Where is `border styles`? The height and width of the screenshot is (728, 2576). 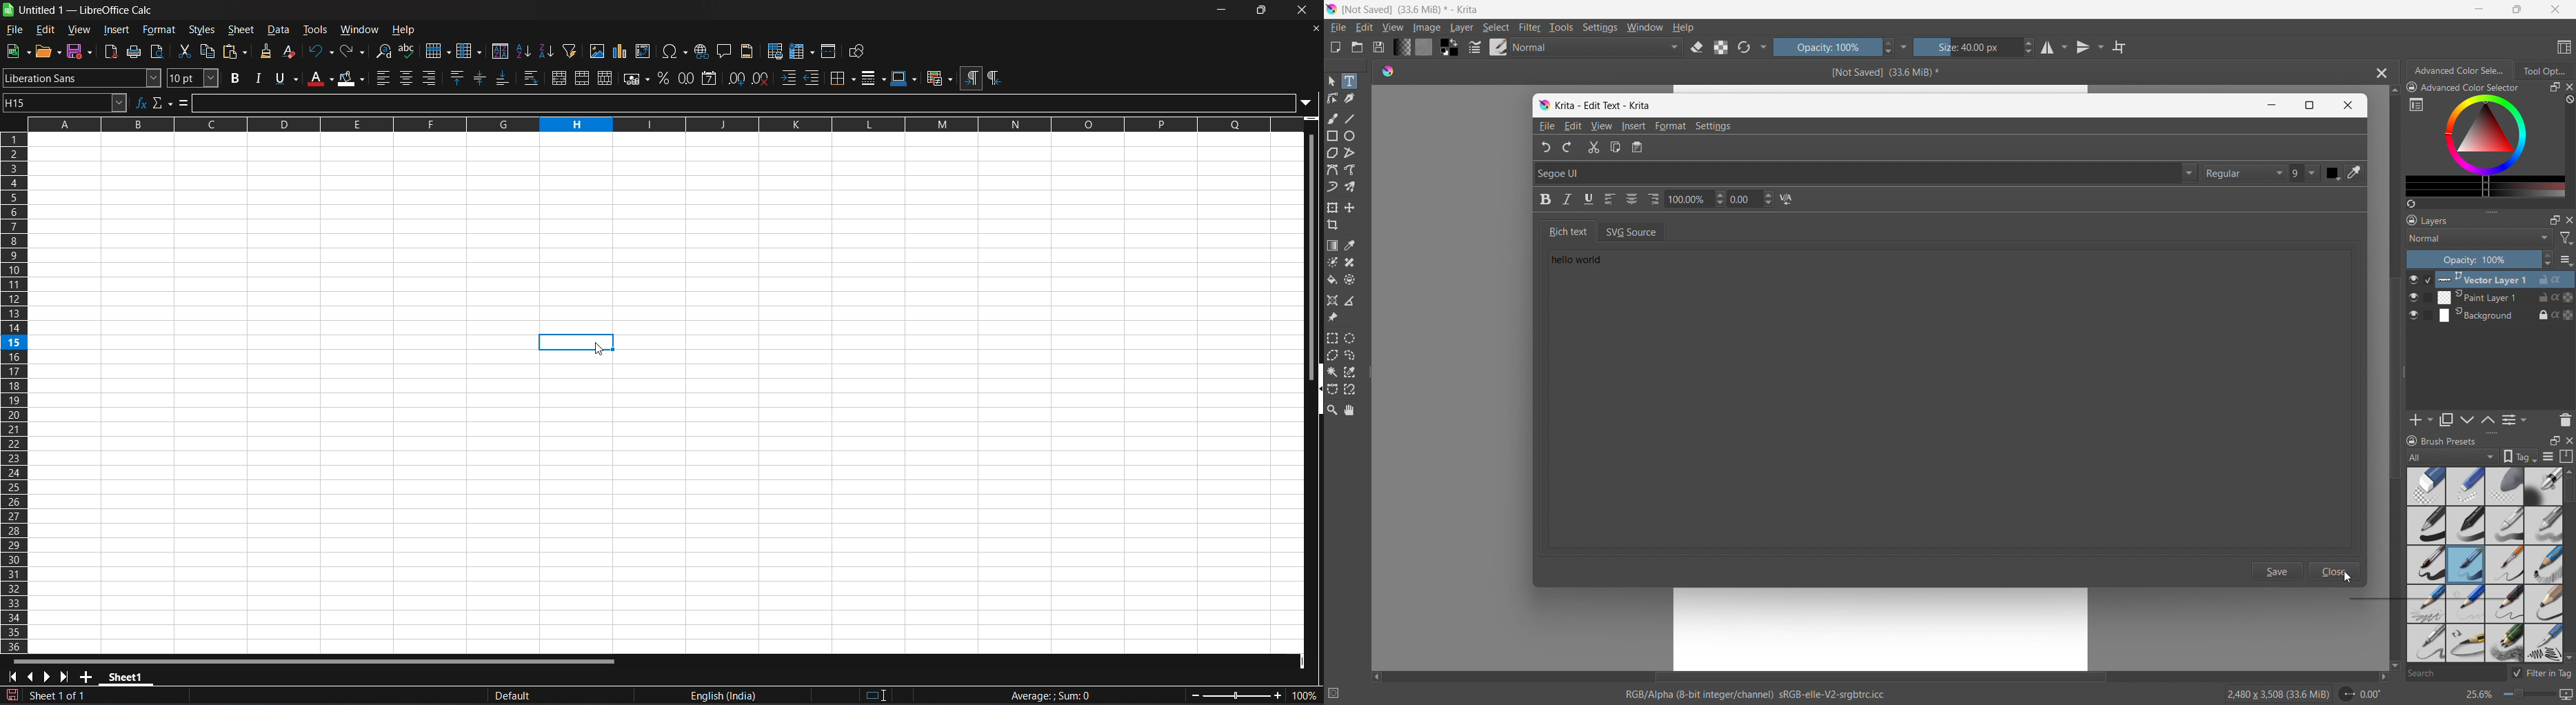
border styles is located at coordinates (872, 78).